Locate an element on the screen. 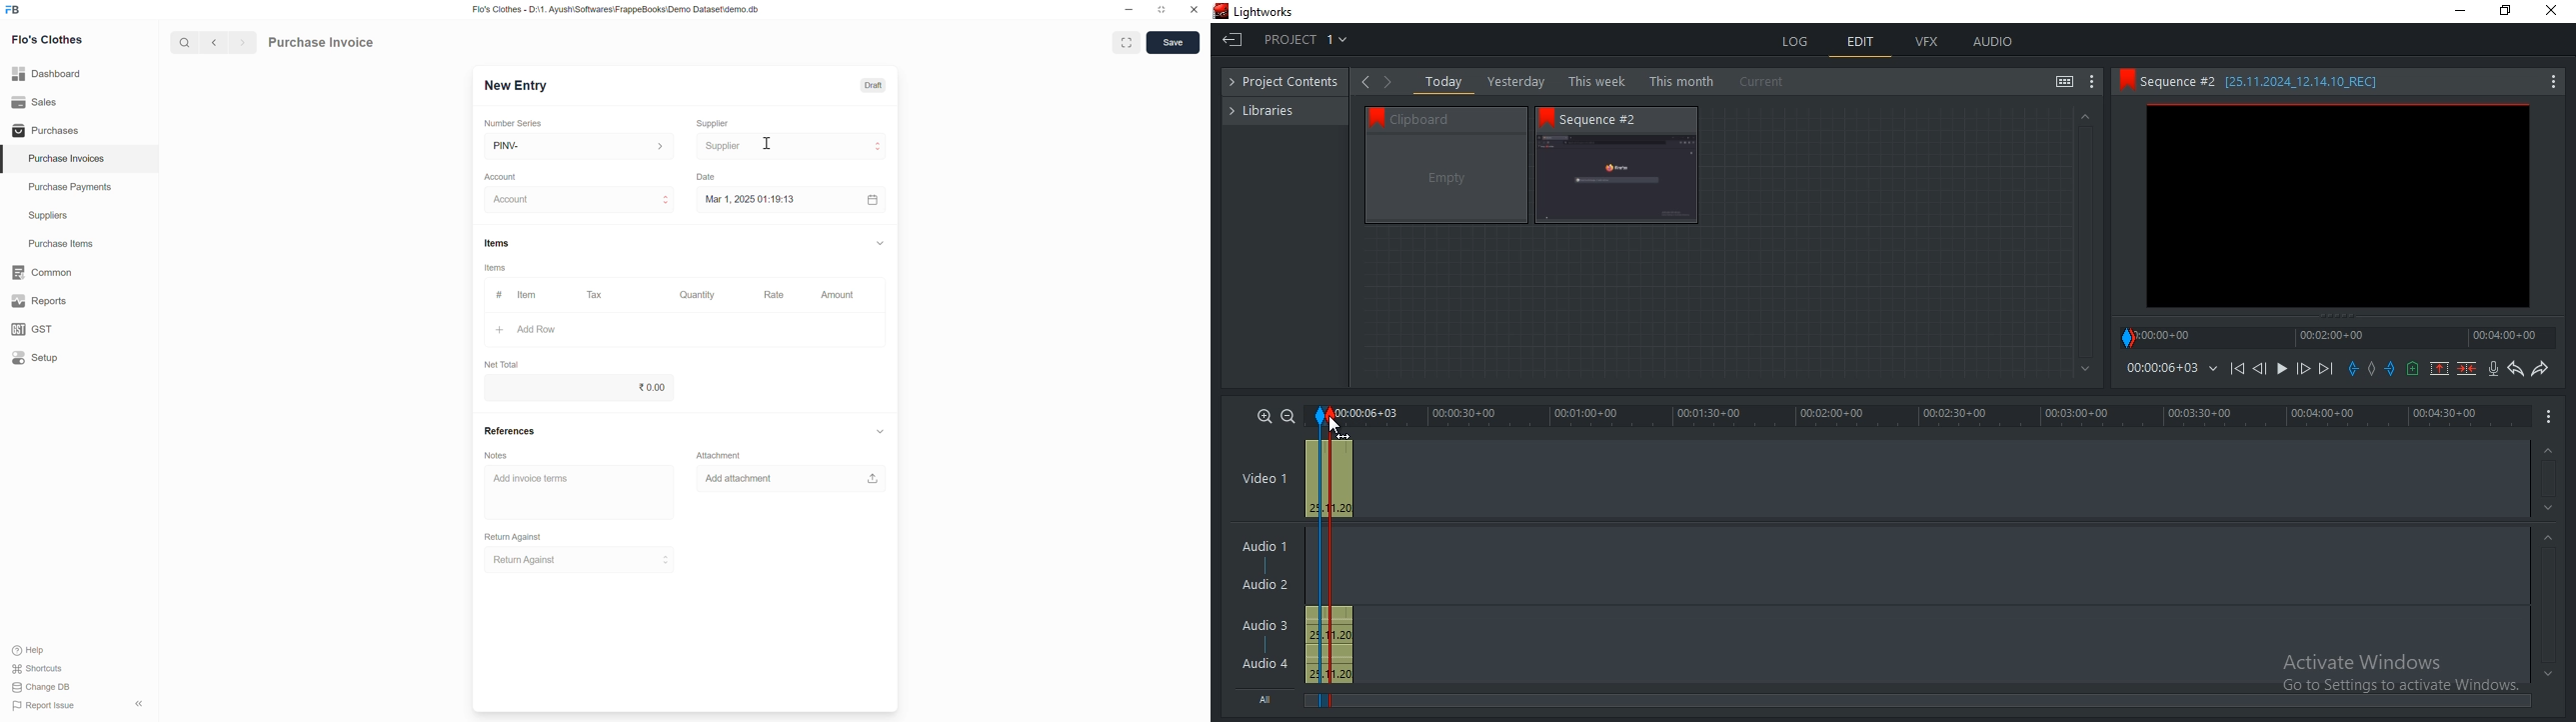  Report Issue is located at coordinates (40, 709).